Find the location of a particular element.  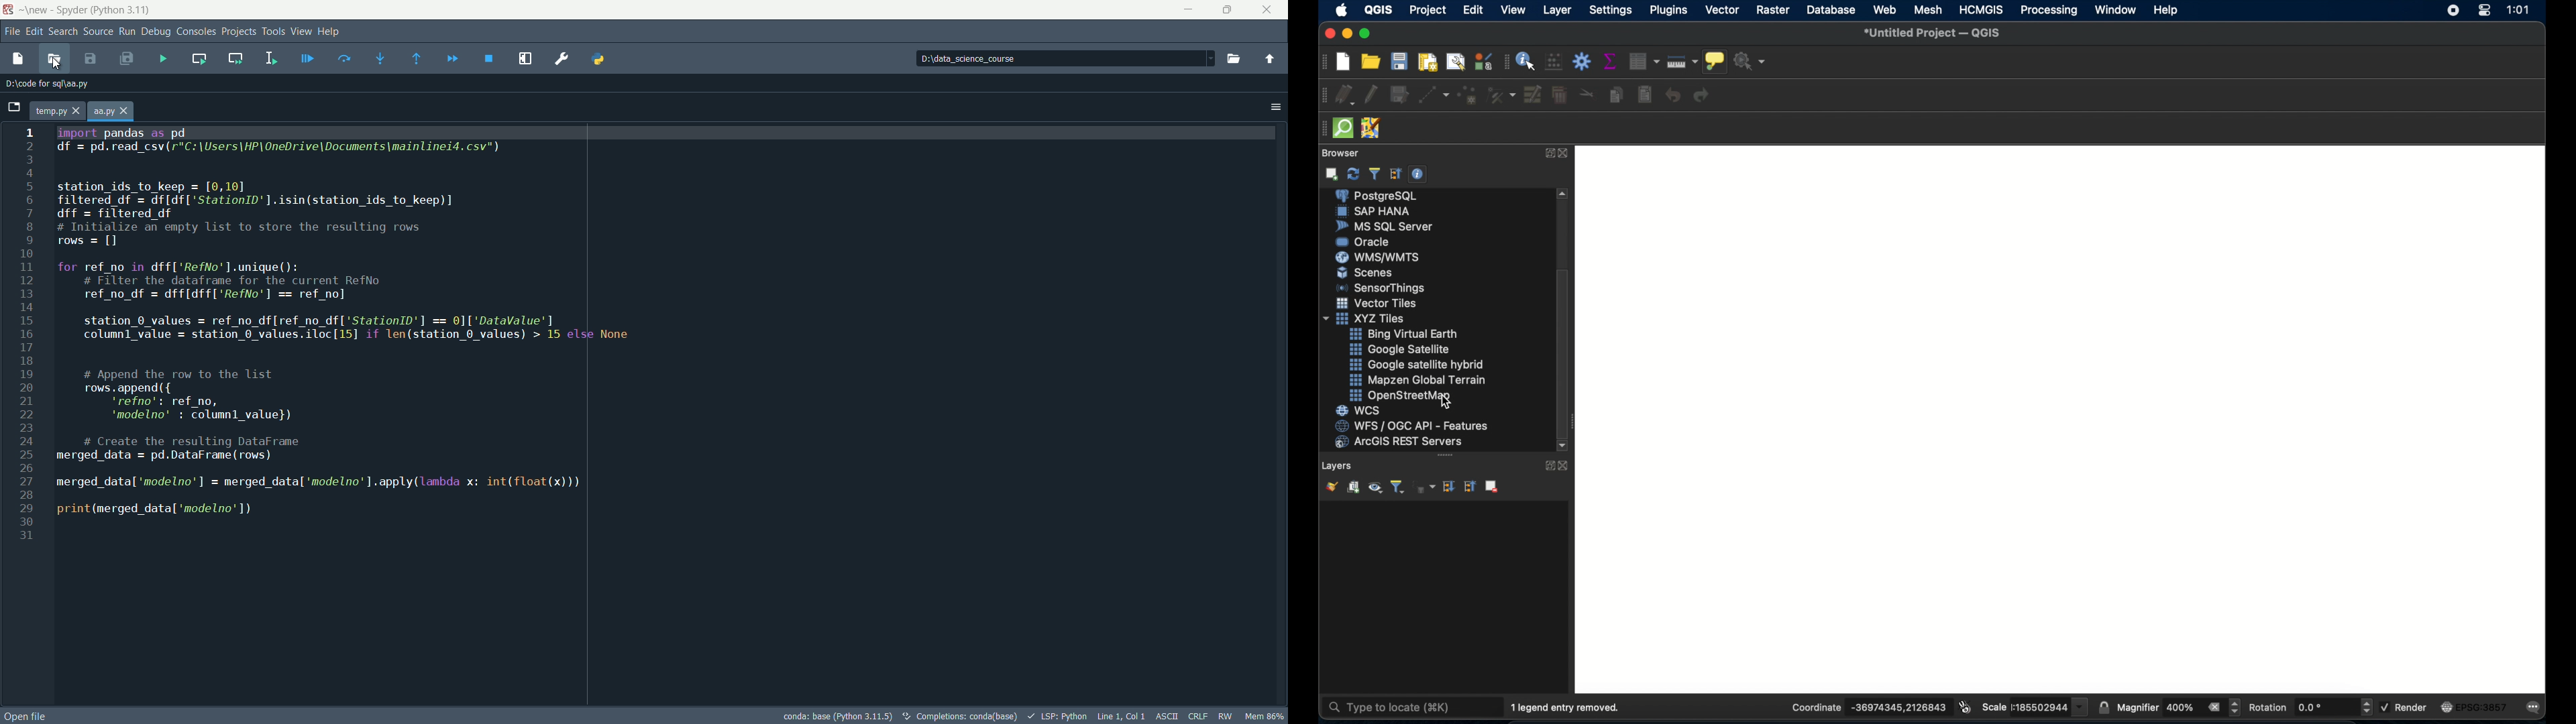

toggle extents and mouse position display is located at coordinates (1965, 706).